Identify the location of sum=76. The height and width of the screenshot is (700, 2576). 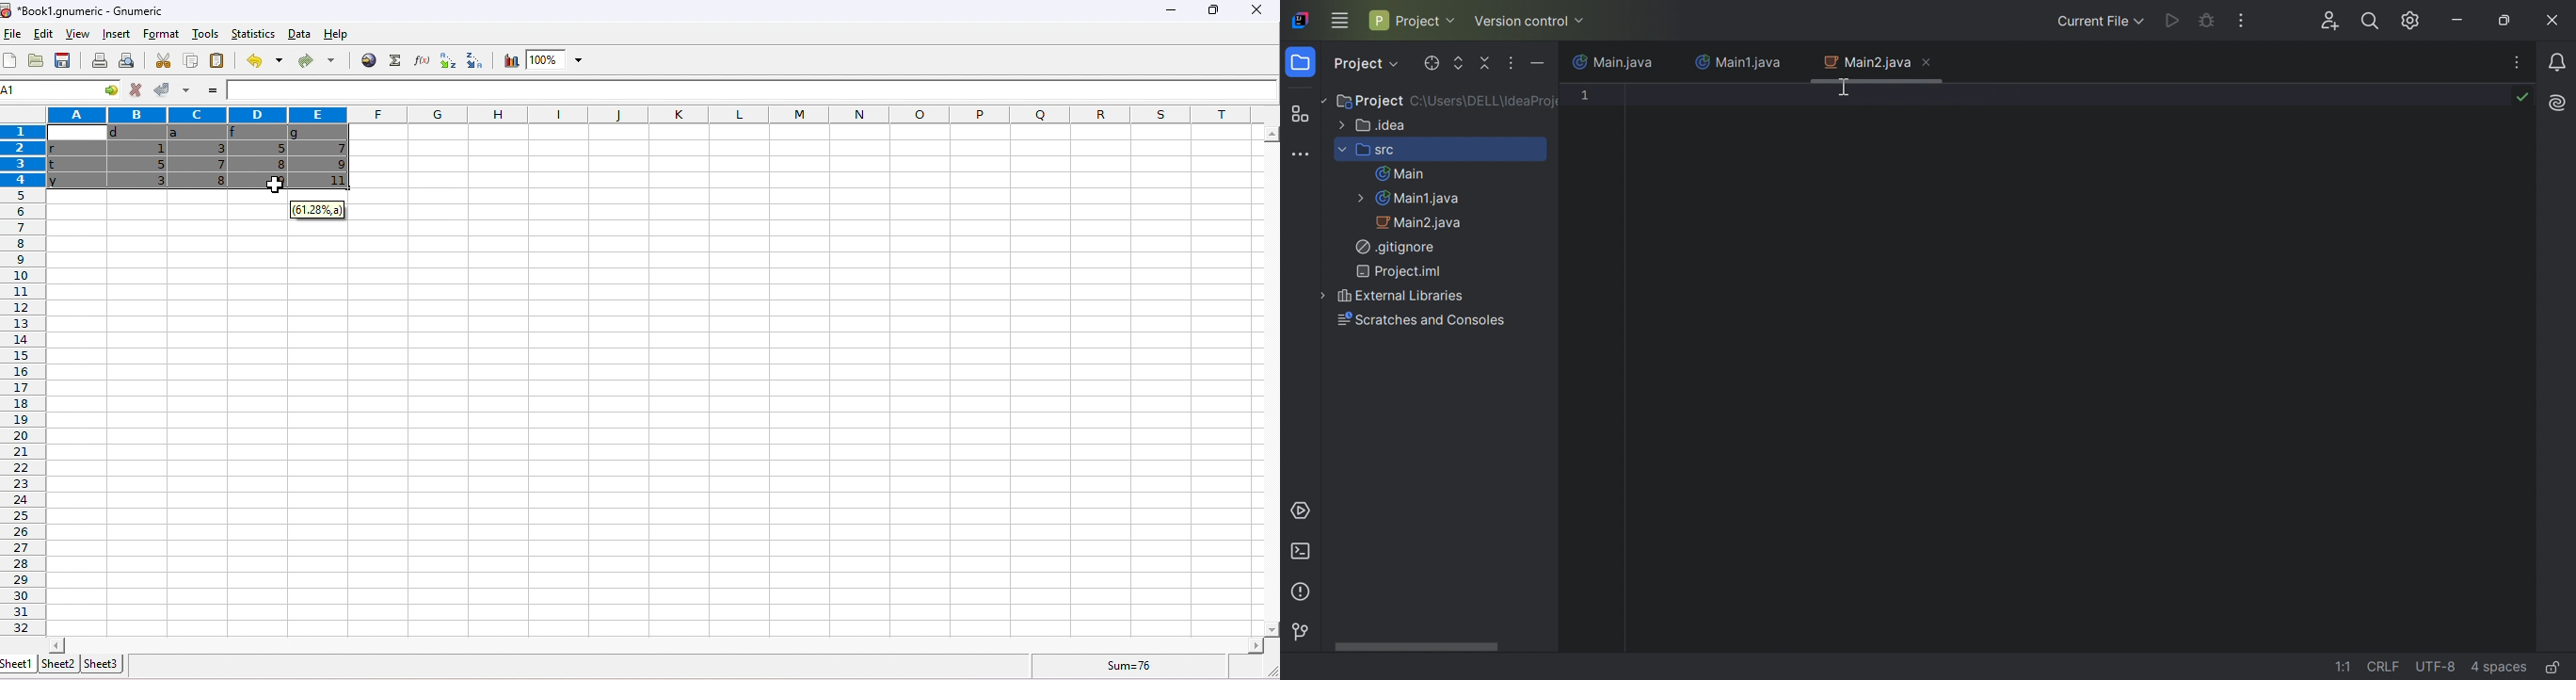
(1133, 665).